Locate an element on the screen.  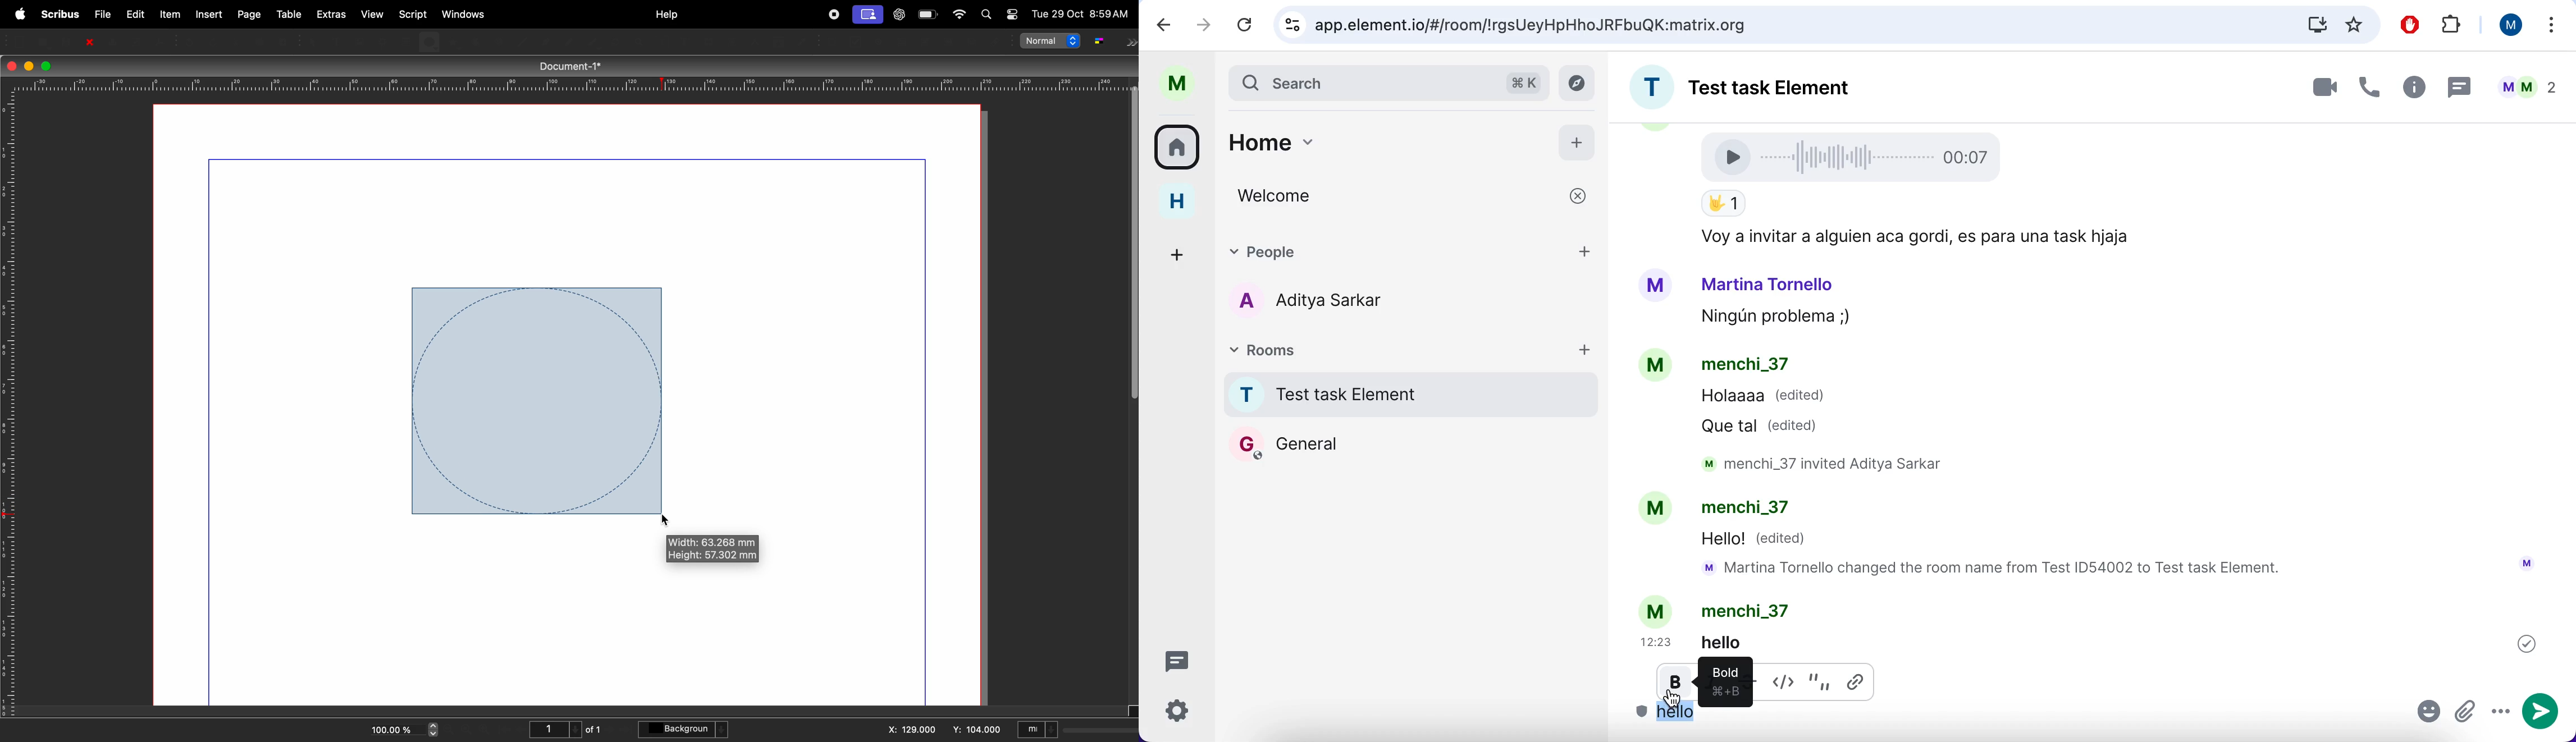
maximize is located at coordinates (47, 66).